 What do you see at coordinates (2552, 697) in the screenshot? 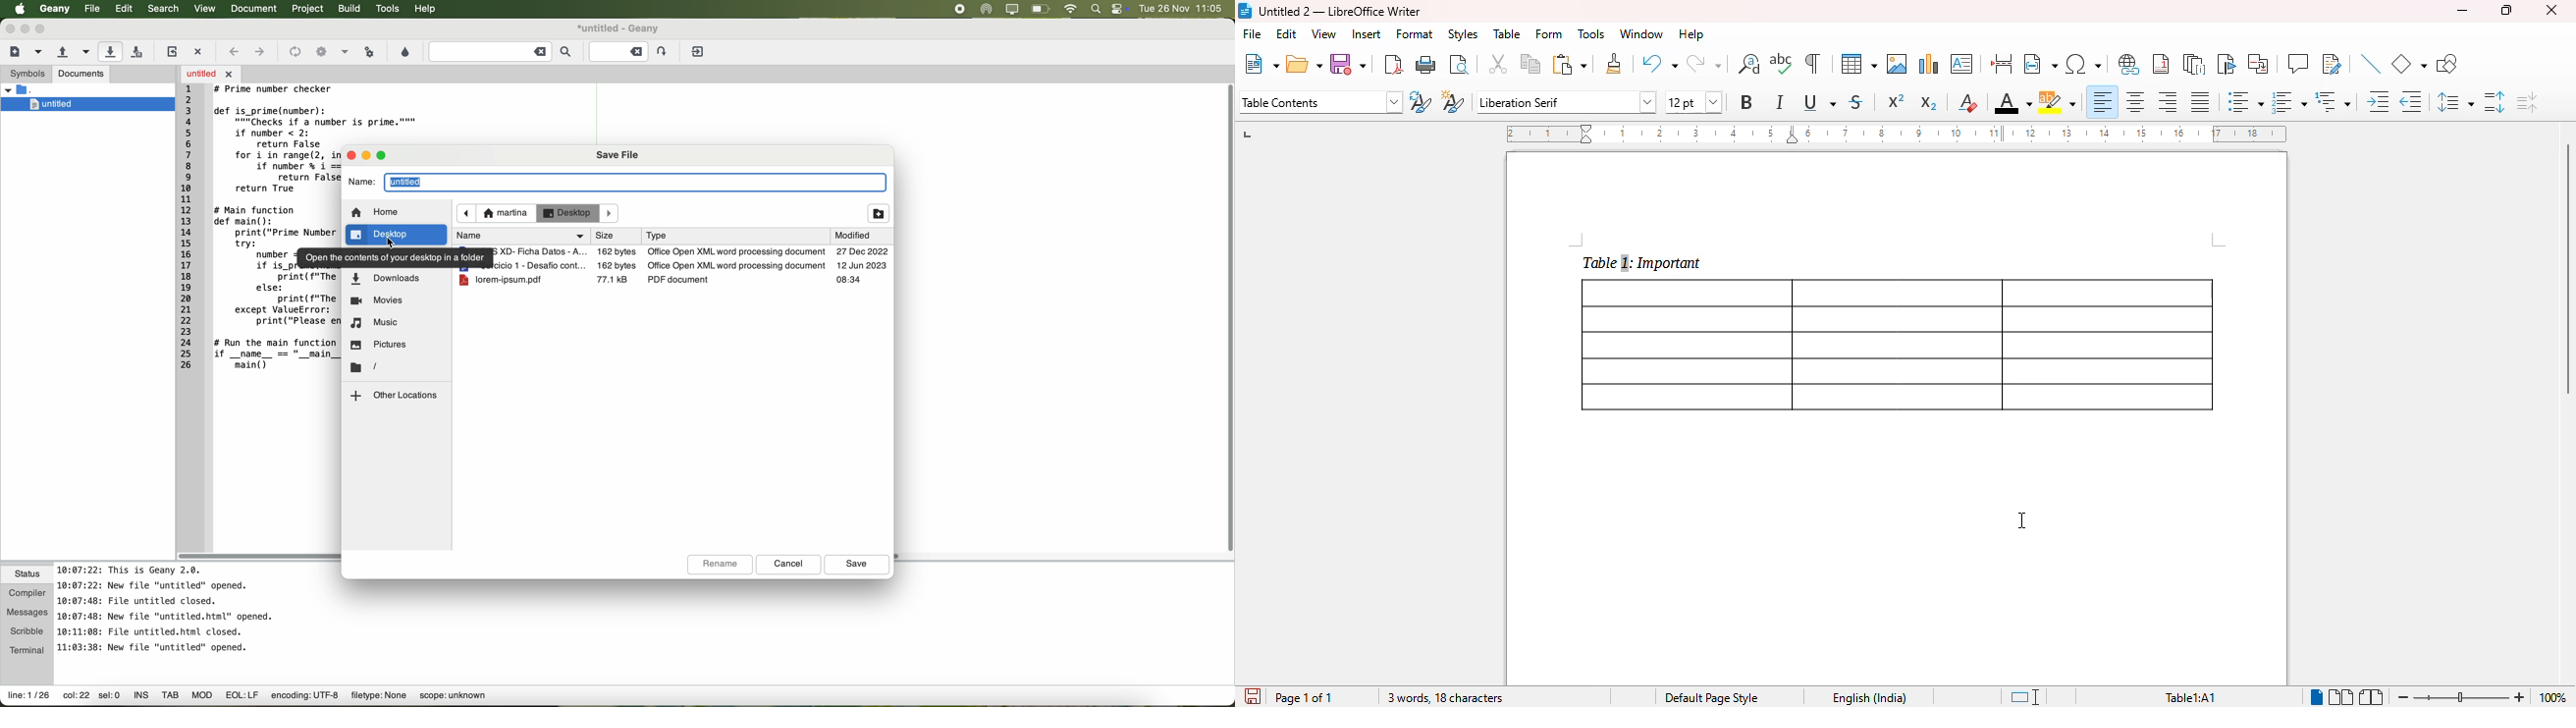
I see `zoom factor` at bounding box center [2552, 697].